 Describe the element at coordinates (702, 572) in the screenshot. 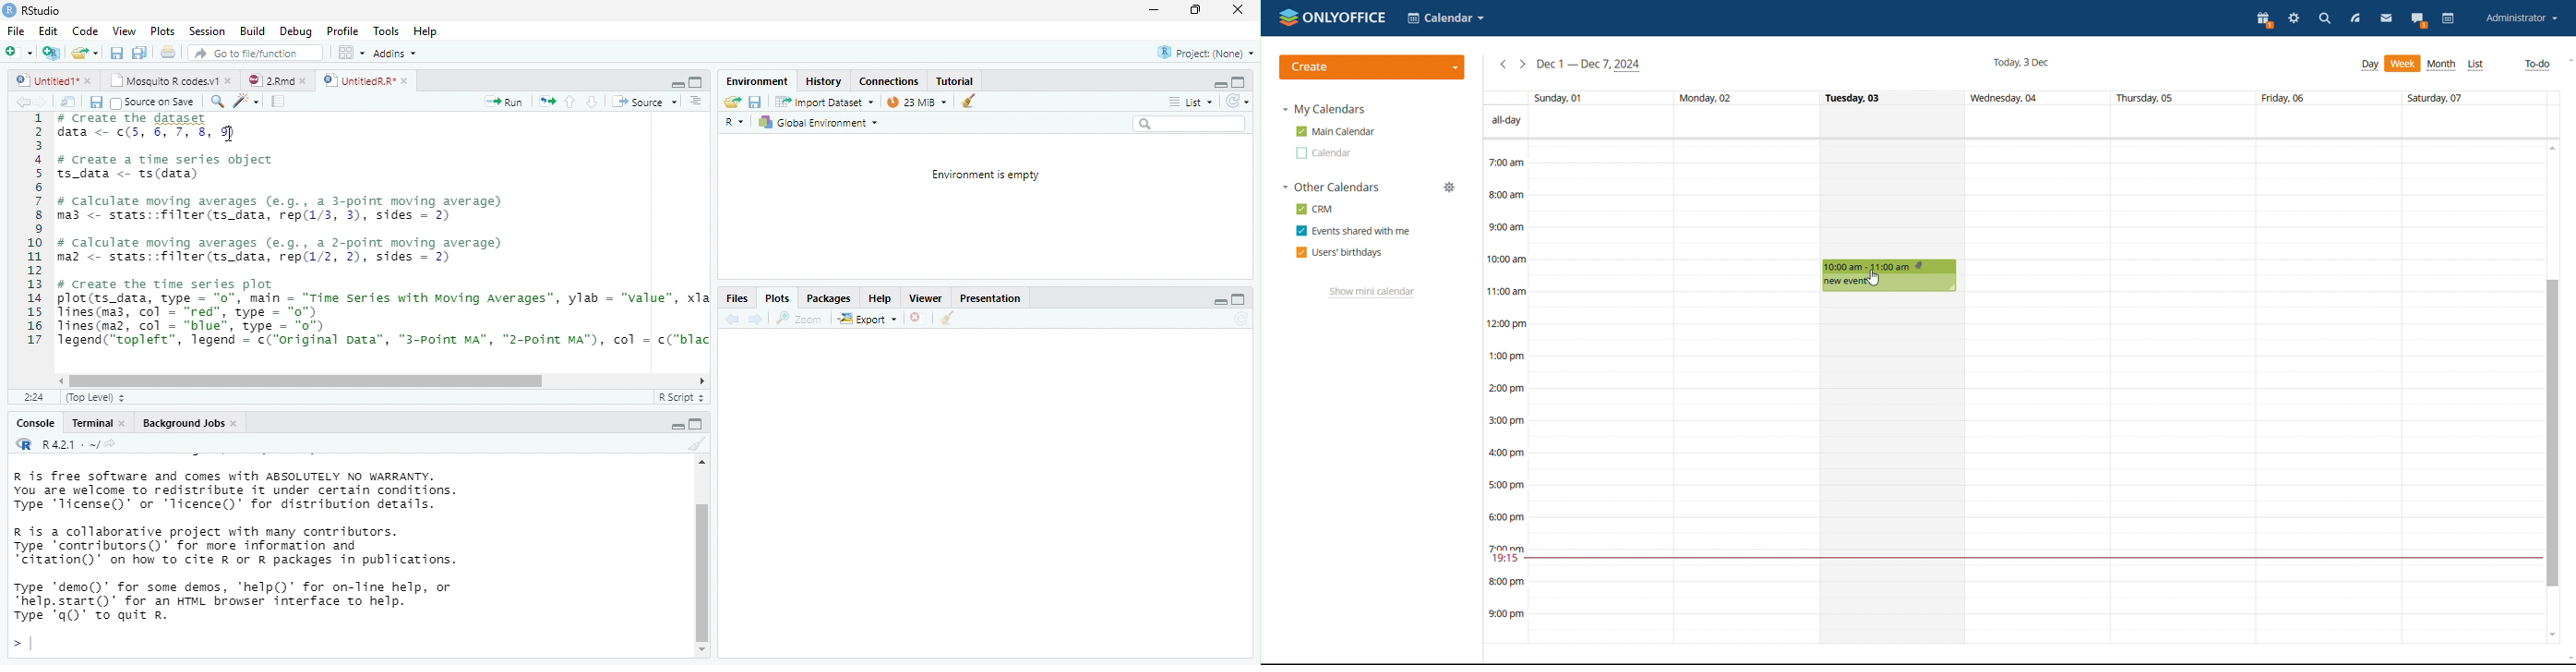

I see `vertical scrollbar` at that location.